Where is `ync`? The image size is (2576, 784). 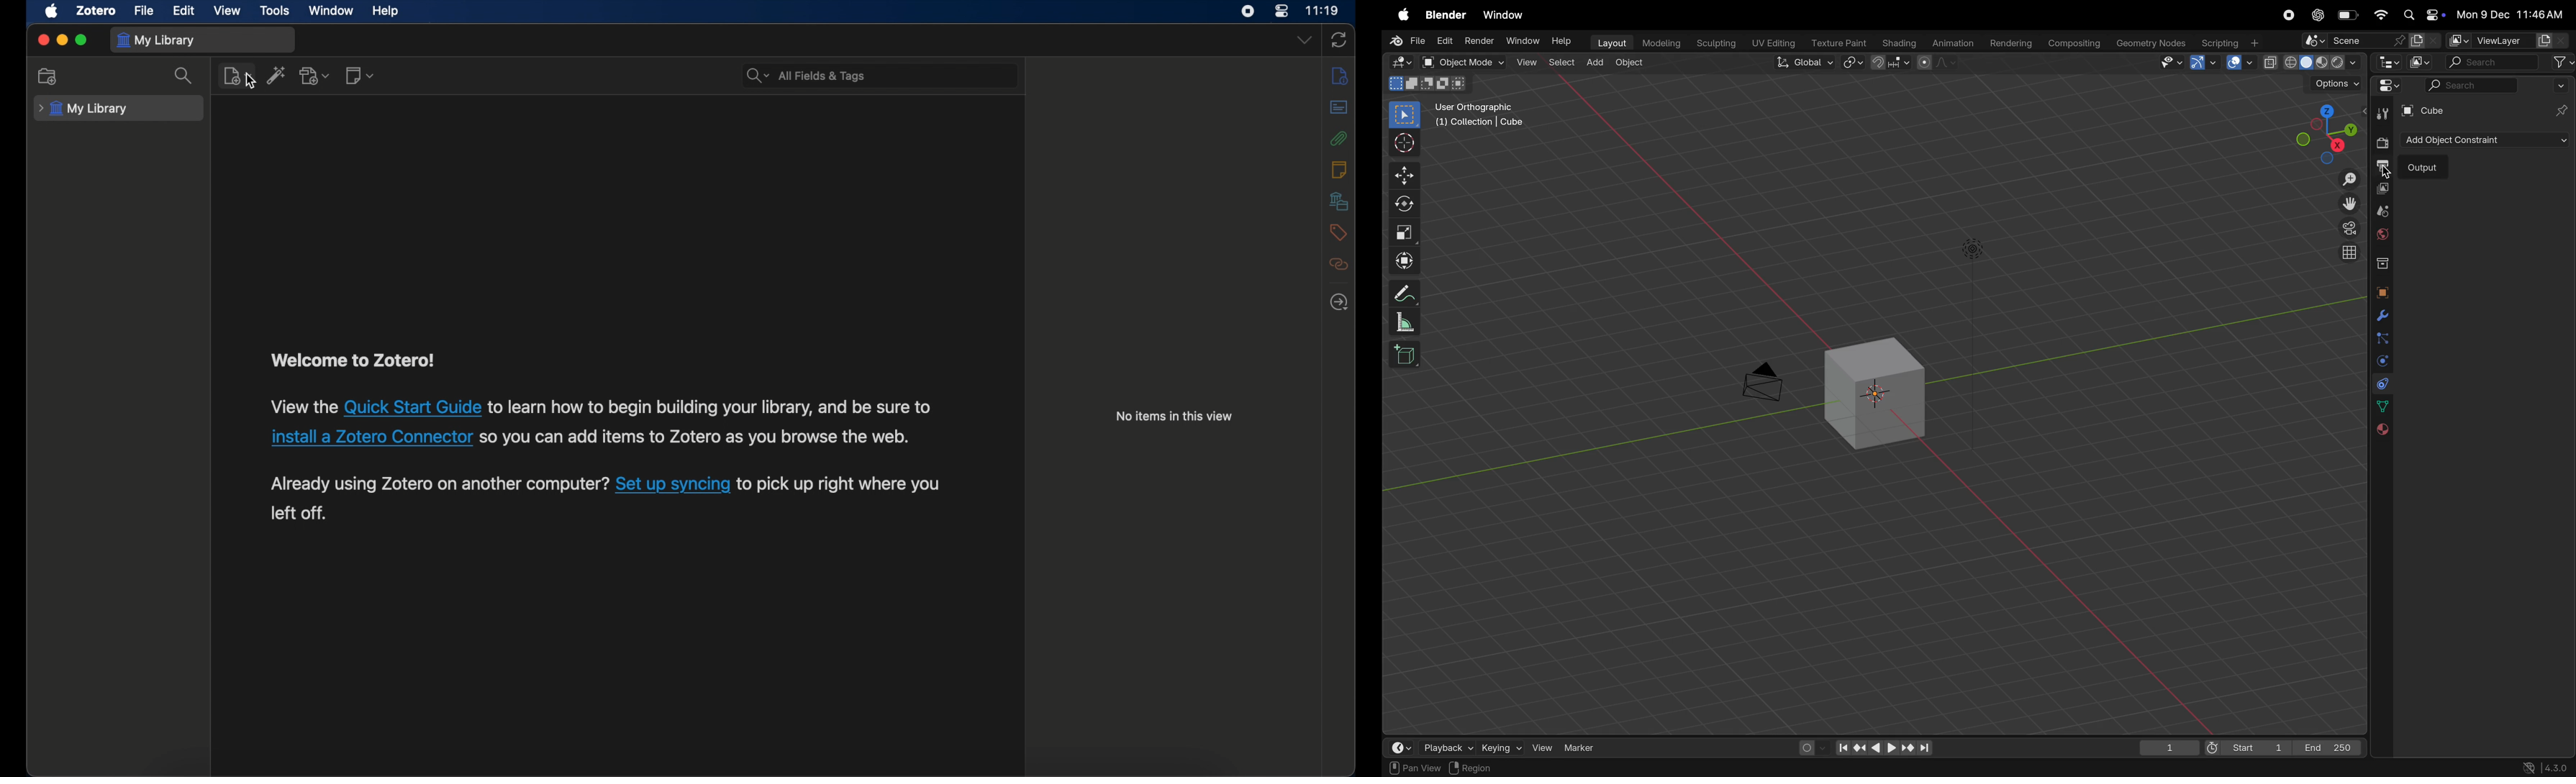
ync is located at coordinates (1338, 40).